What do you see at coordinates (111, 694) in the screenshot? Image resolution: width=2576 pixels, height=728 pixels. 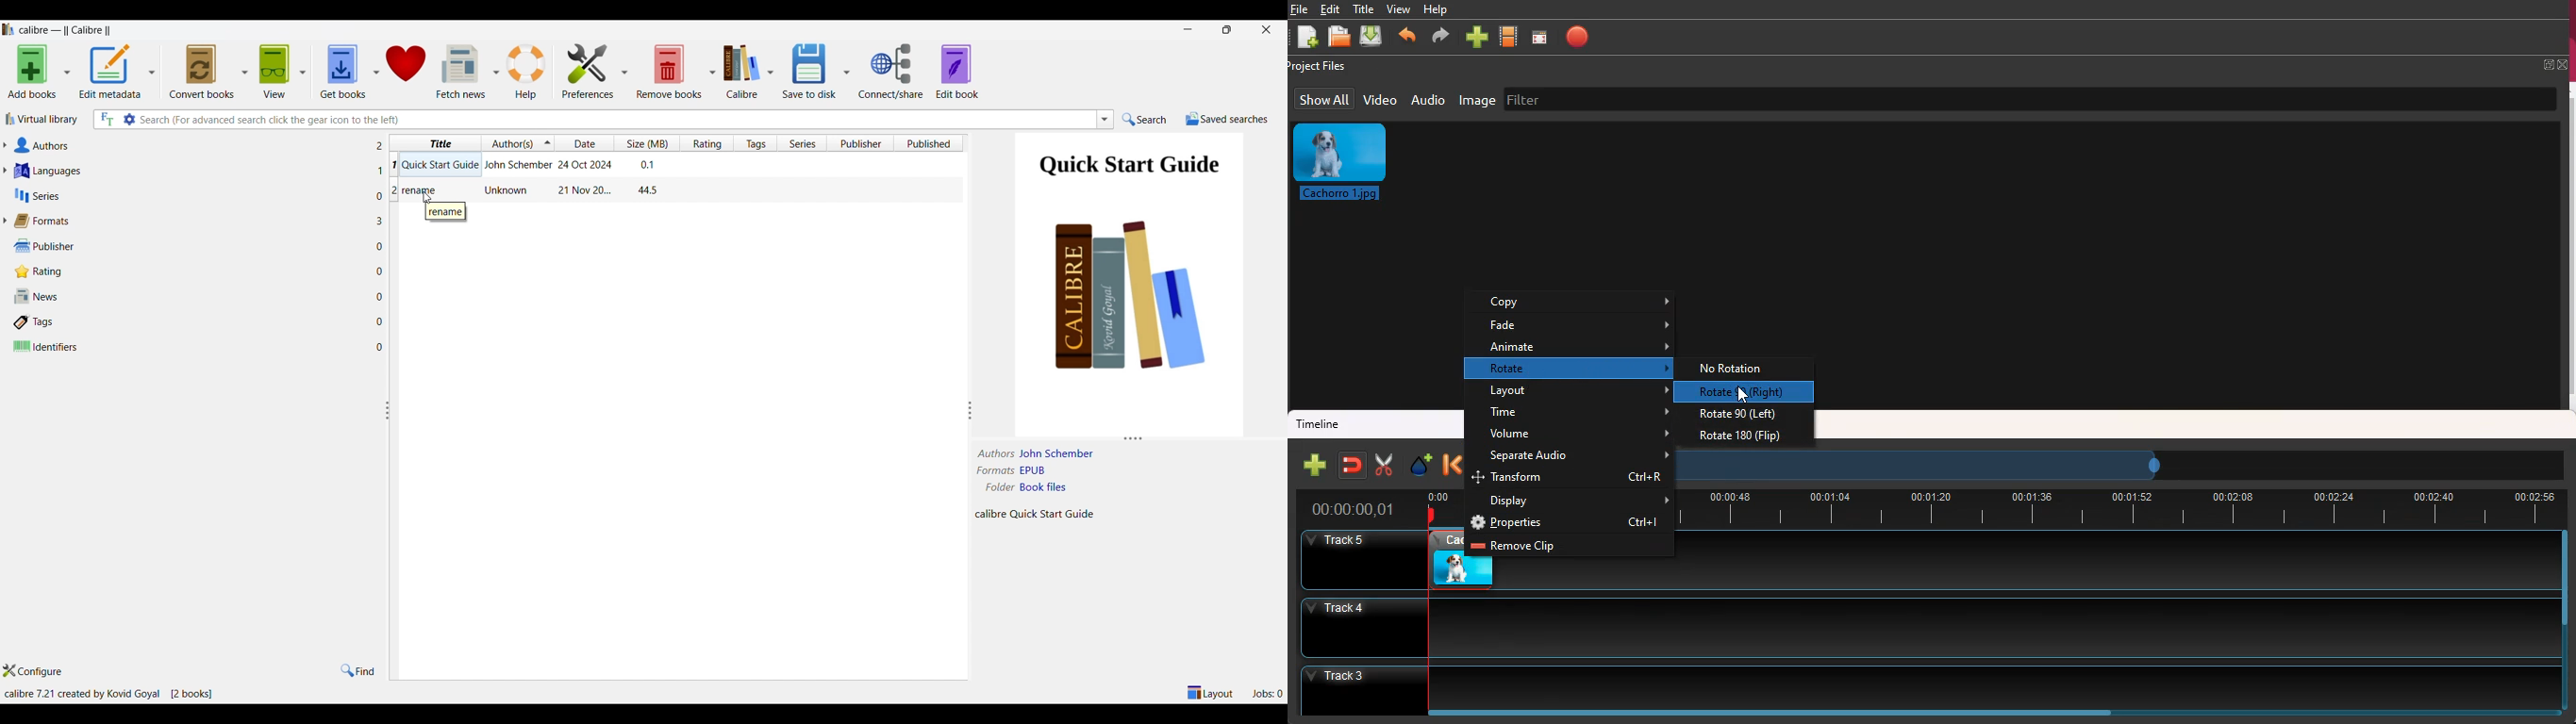 I see `Details of software` at bounding box center [111, 694].